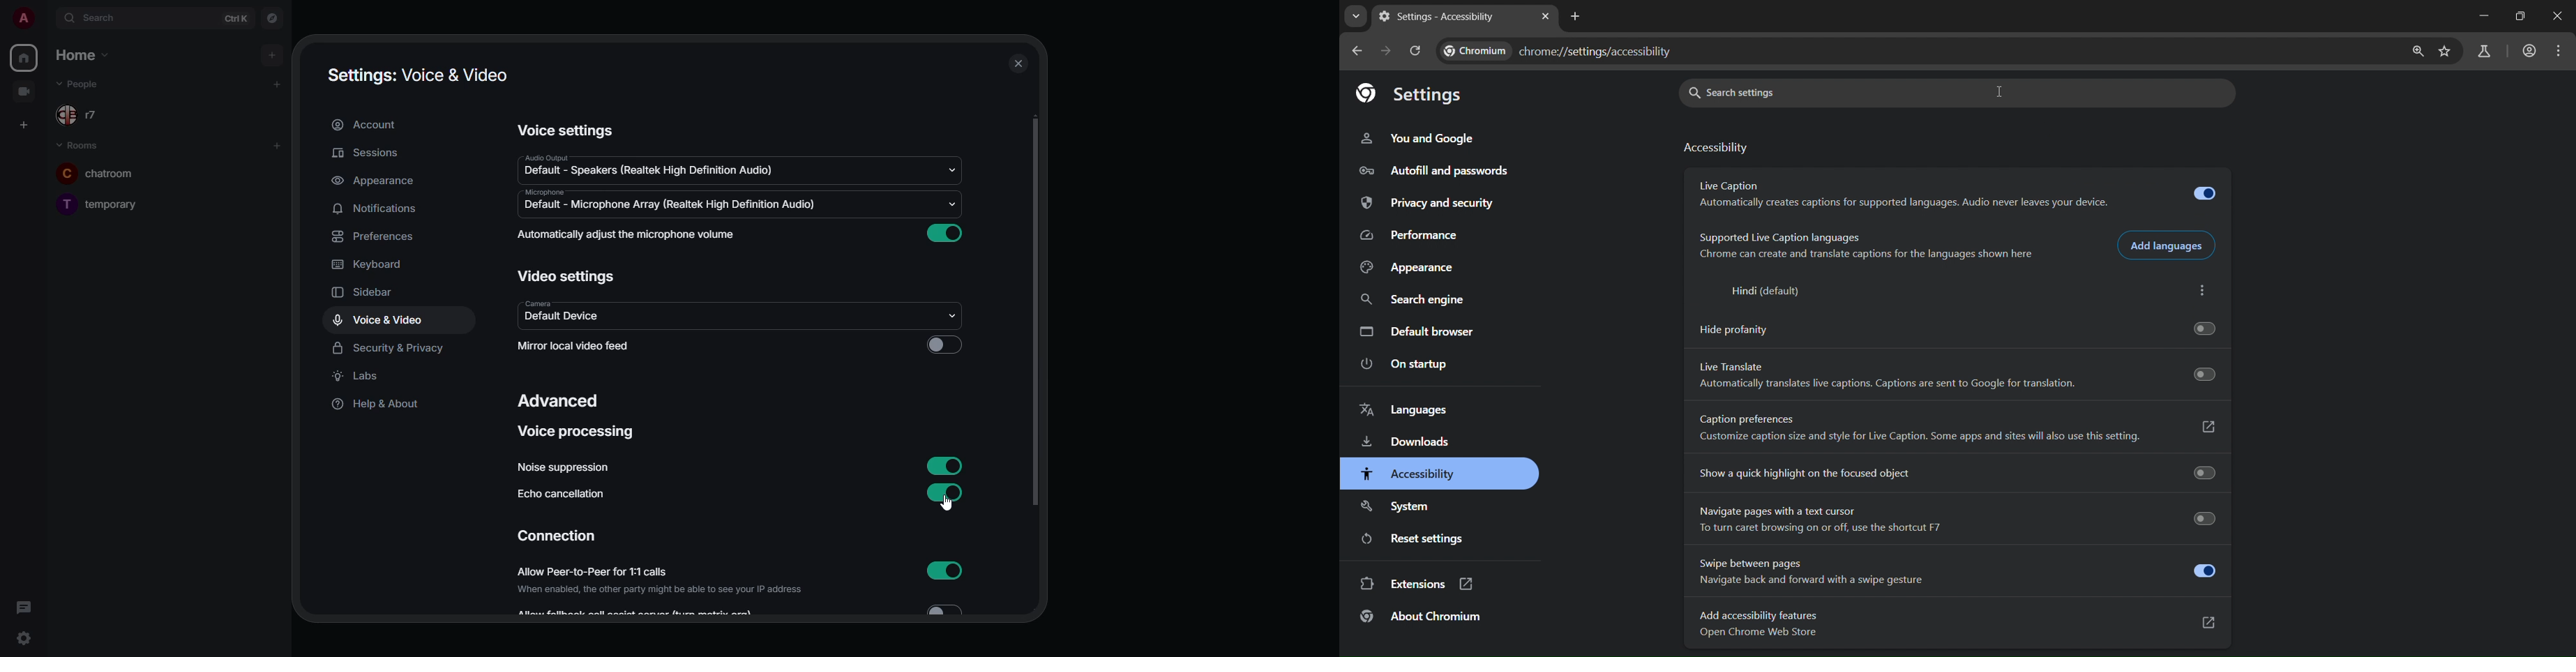  Describe the element at coordinates (566, 467) in the screenshot. I see `noise suppression` at that location.